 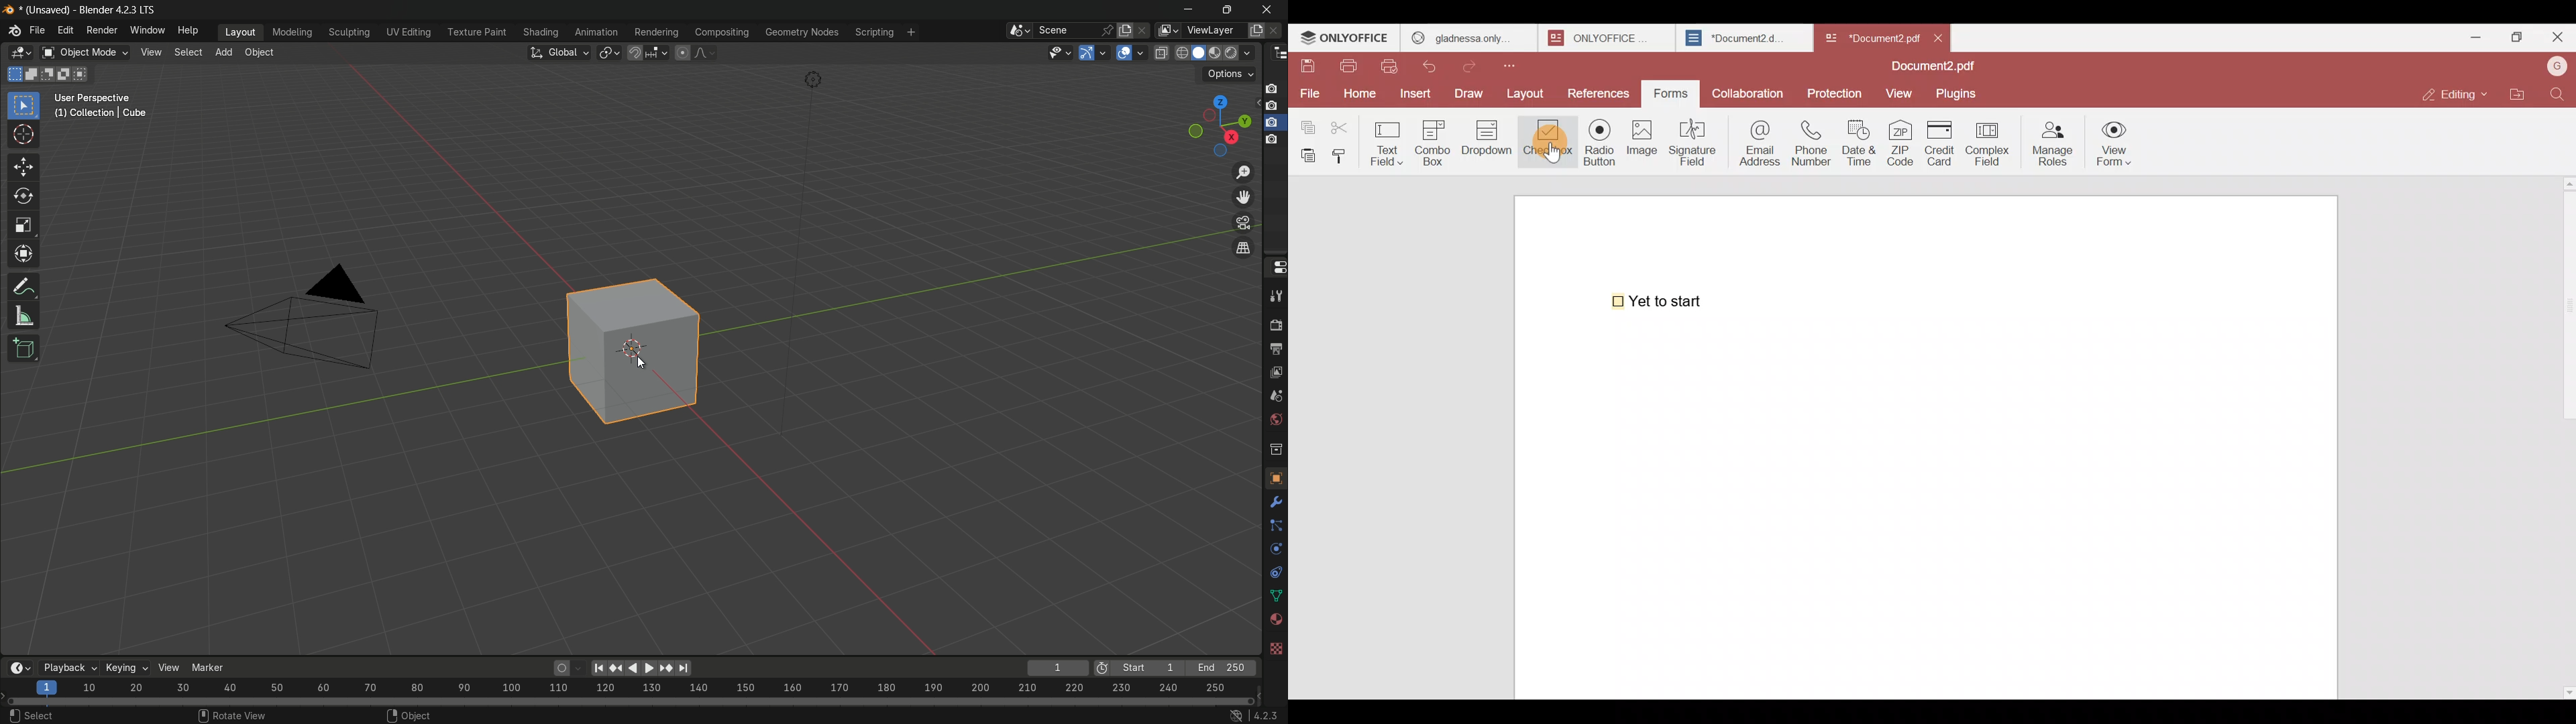 I want to click on Play before, so click(x=616, y=668).